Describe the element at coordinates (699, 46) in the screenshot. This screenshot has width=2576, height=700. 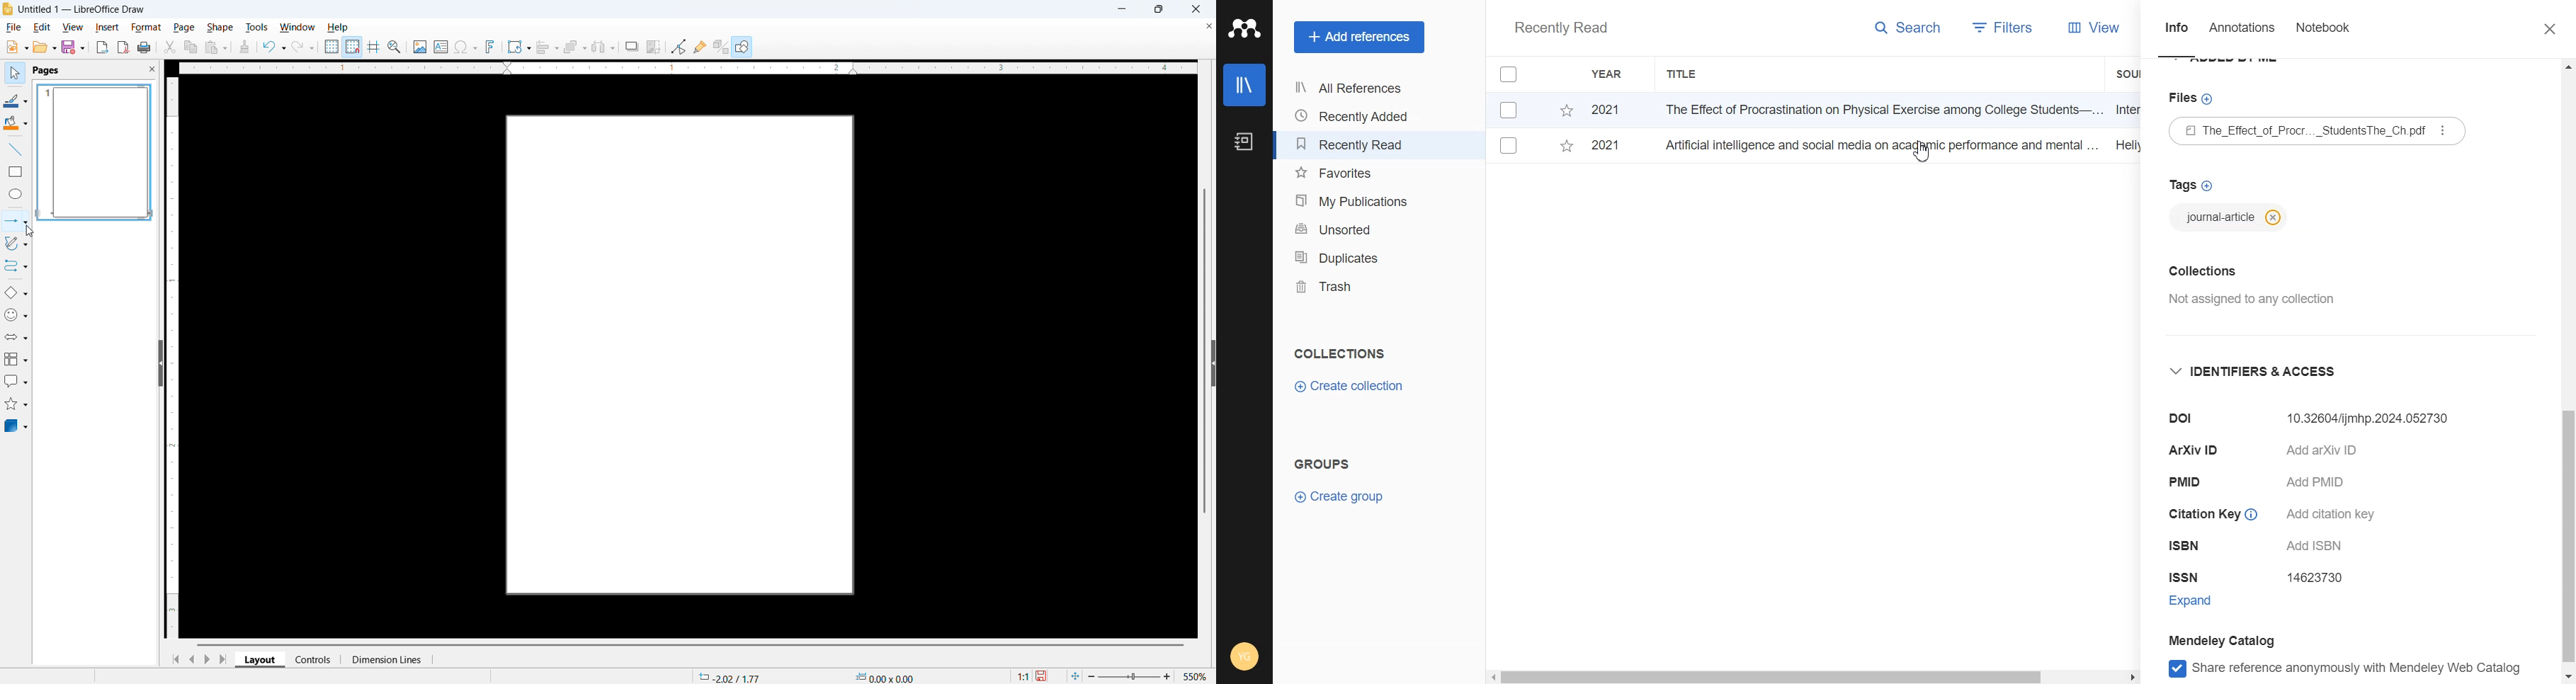
I see `show Glue Point functions ` at that location.